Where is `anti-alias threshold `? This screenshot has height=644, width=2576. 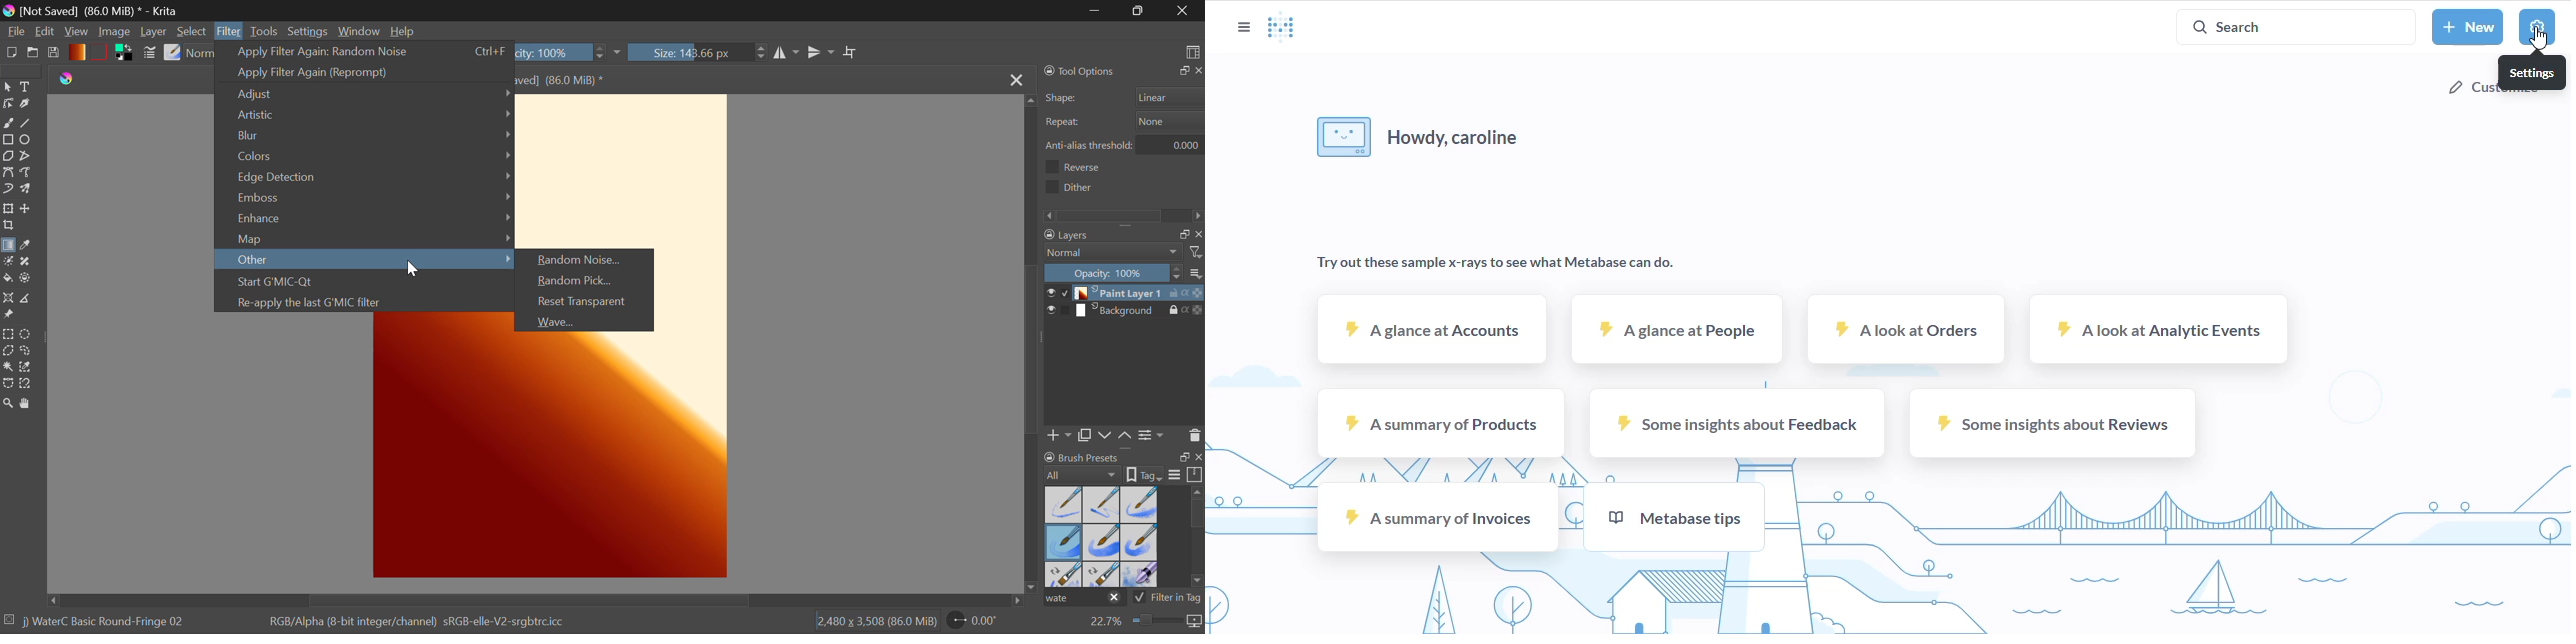 anti-alias threshold  is located at coordinates (1175, 143).